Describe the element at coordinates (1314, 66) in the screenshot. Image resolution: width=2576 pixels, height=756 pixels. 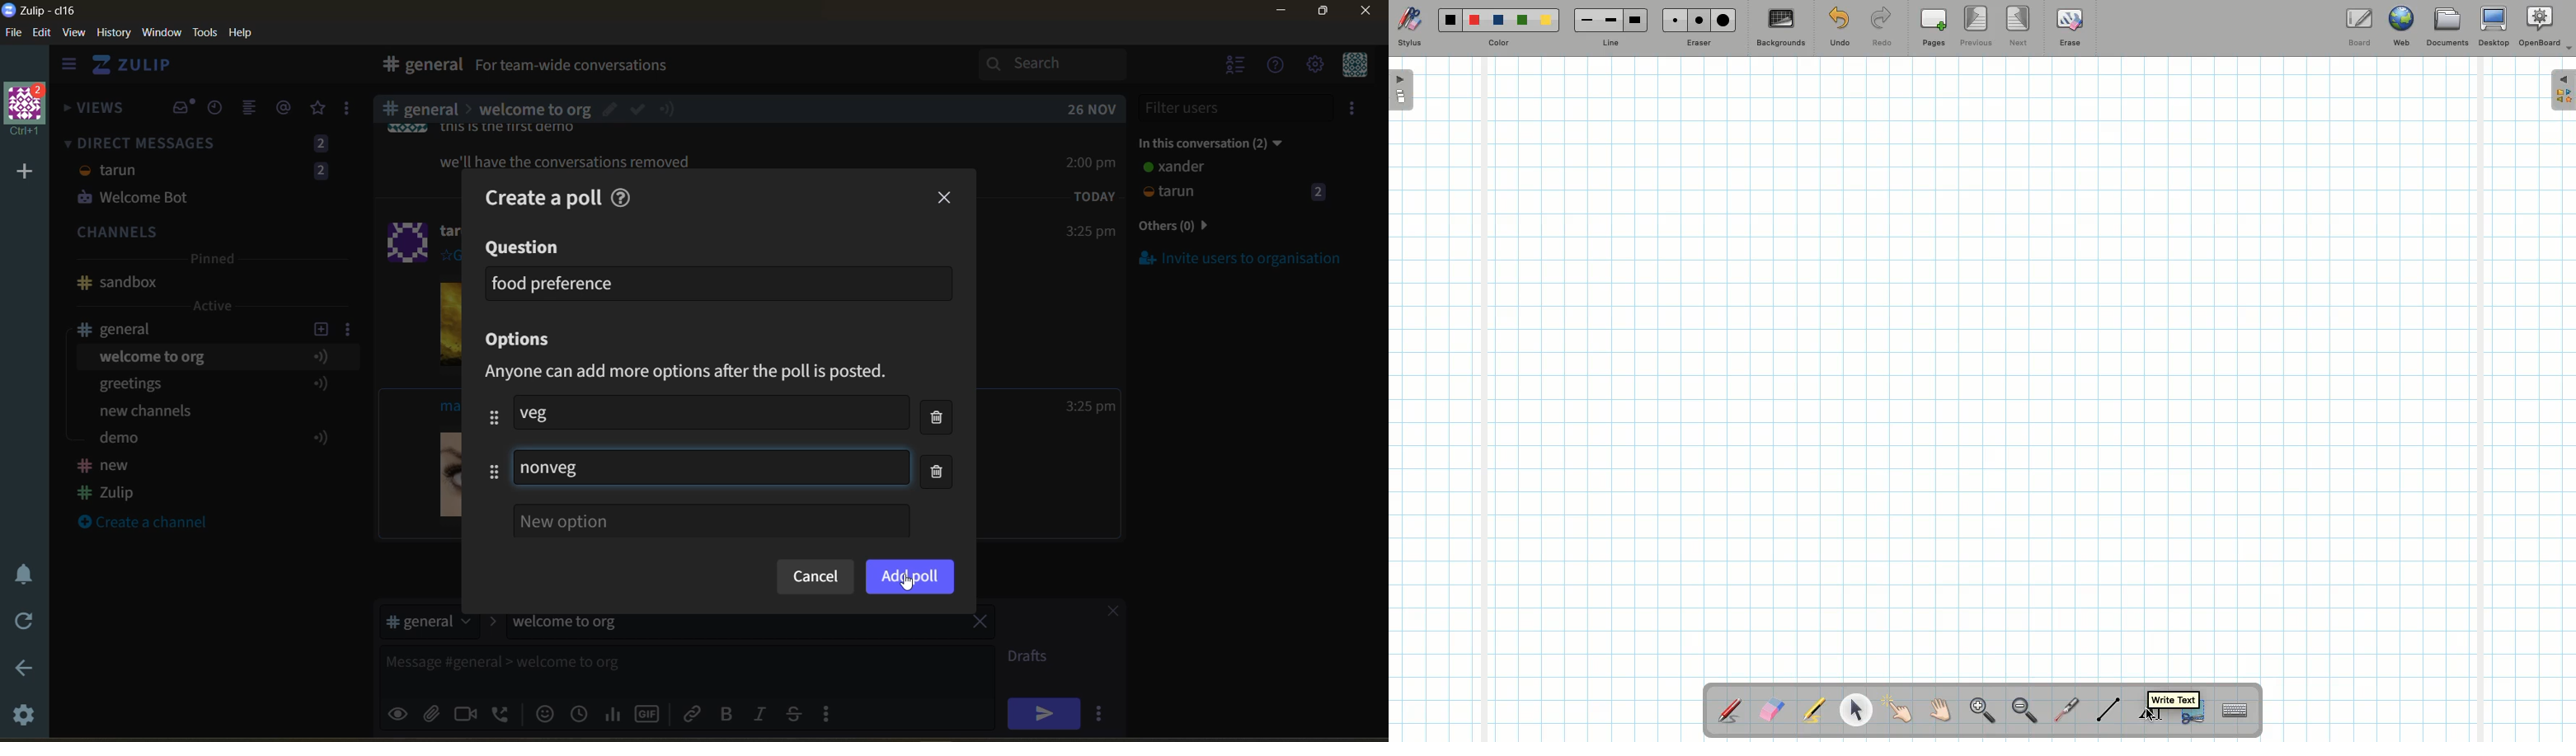
I see `settings menu` at that location.